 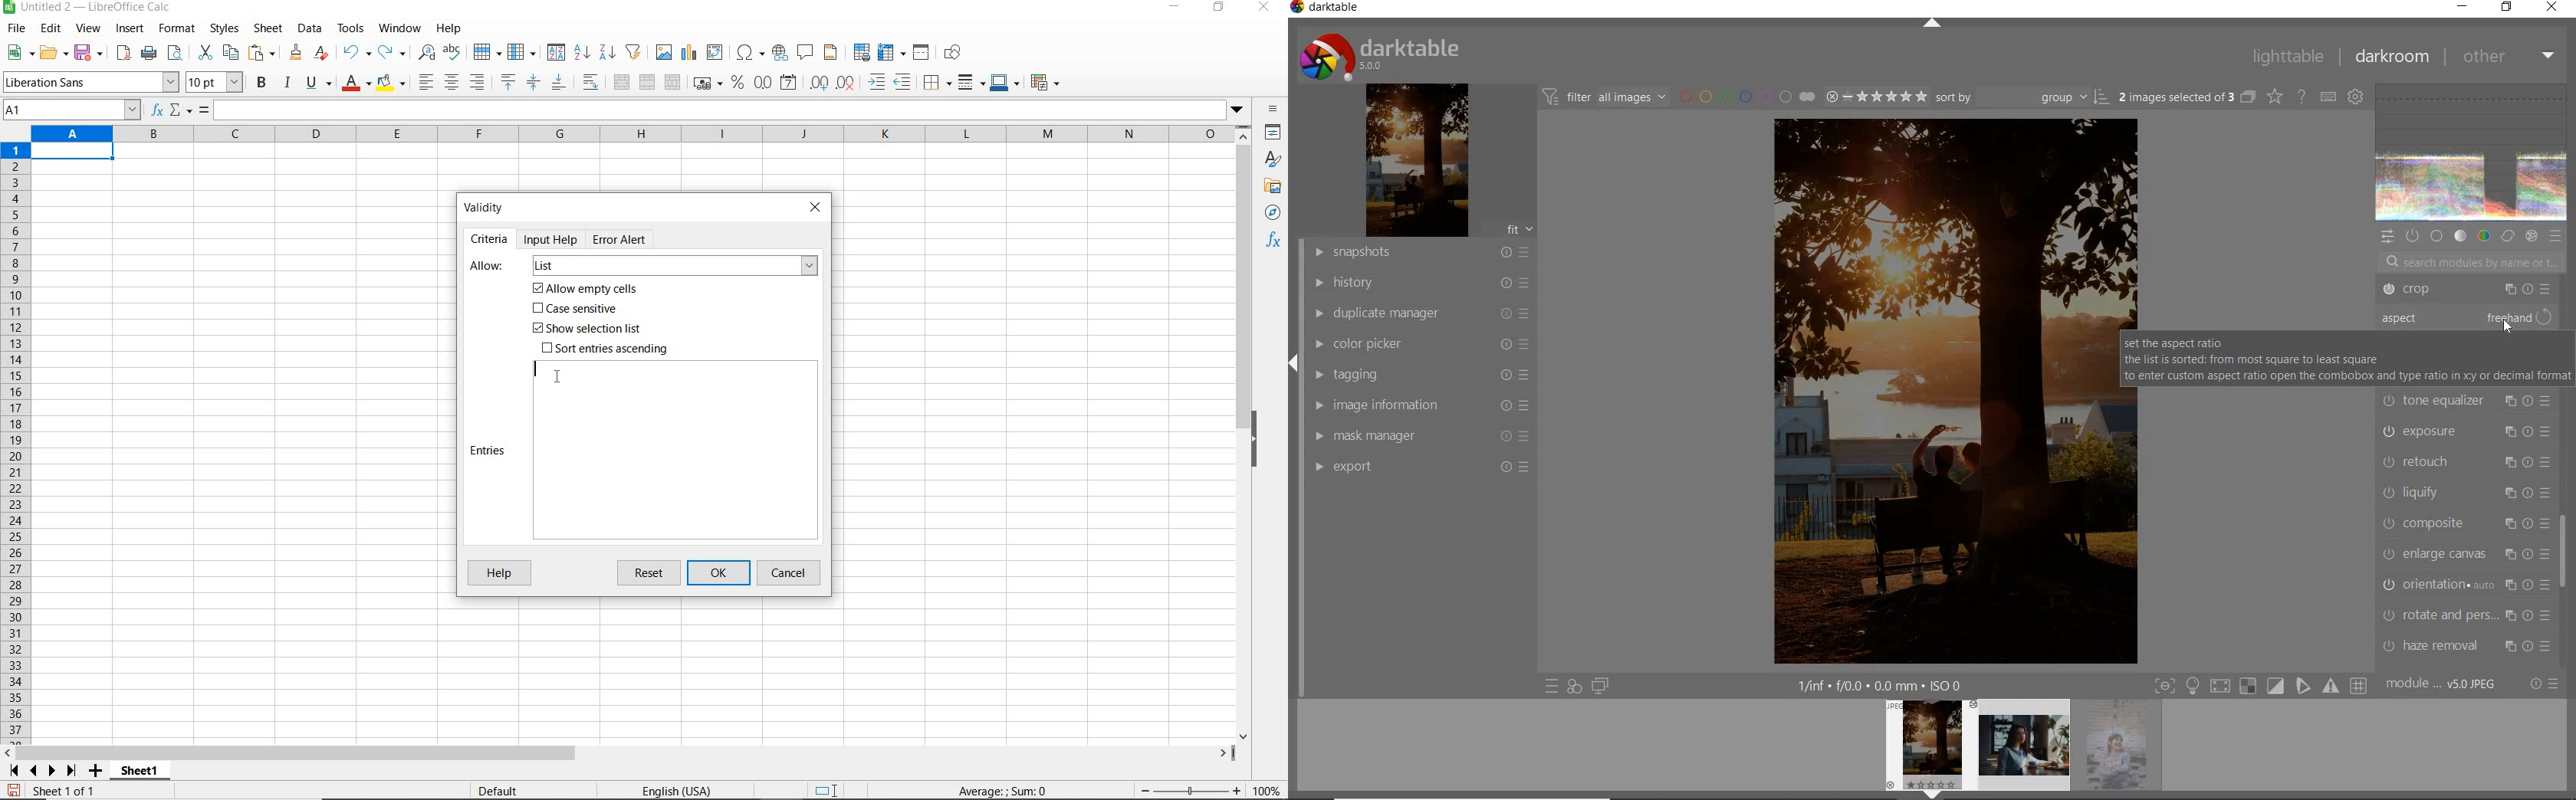 I want to click on quick access preset, so click(x=1552, y=687).